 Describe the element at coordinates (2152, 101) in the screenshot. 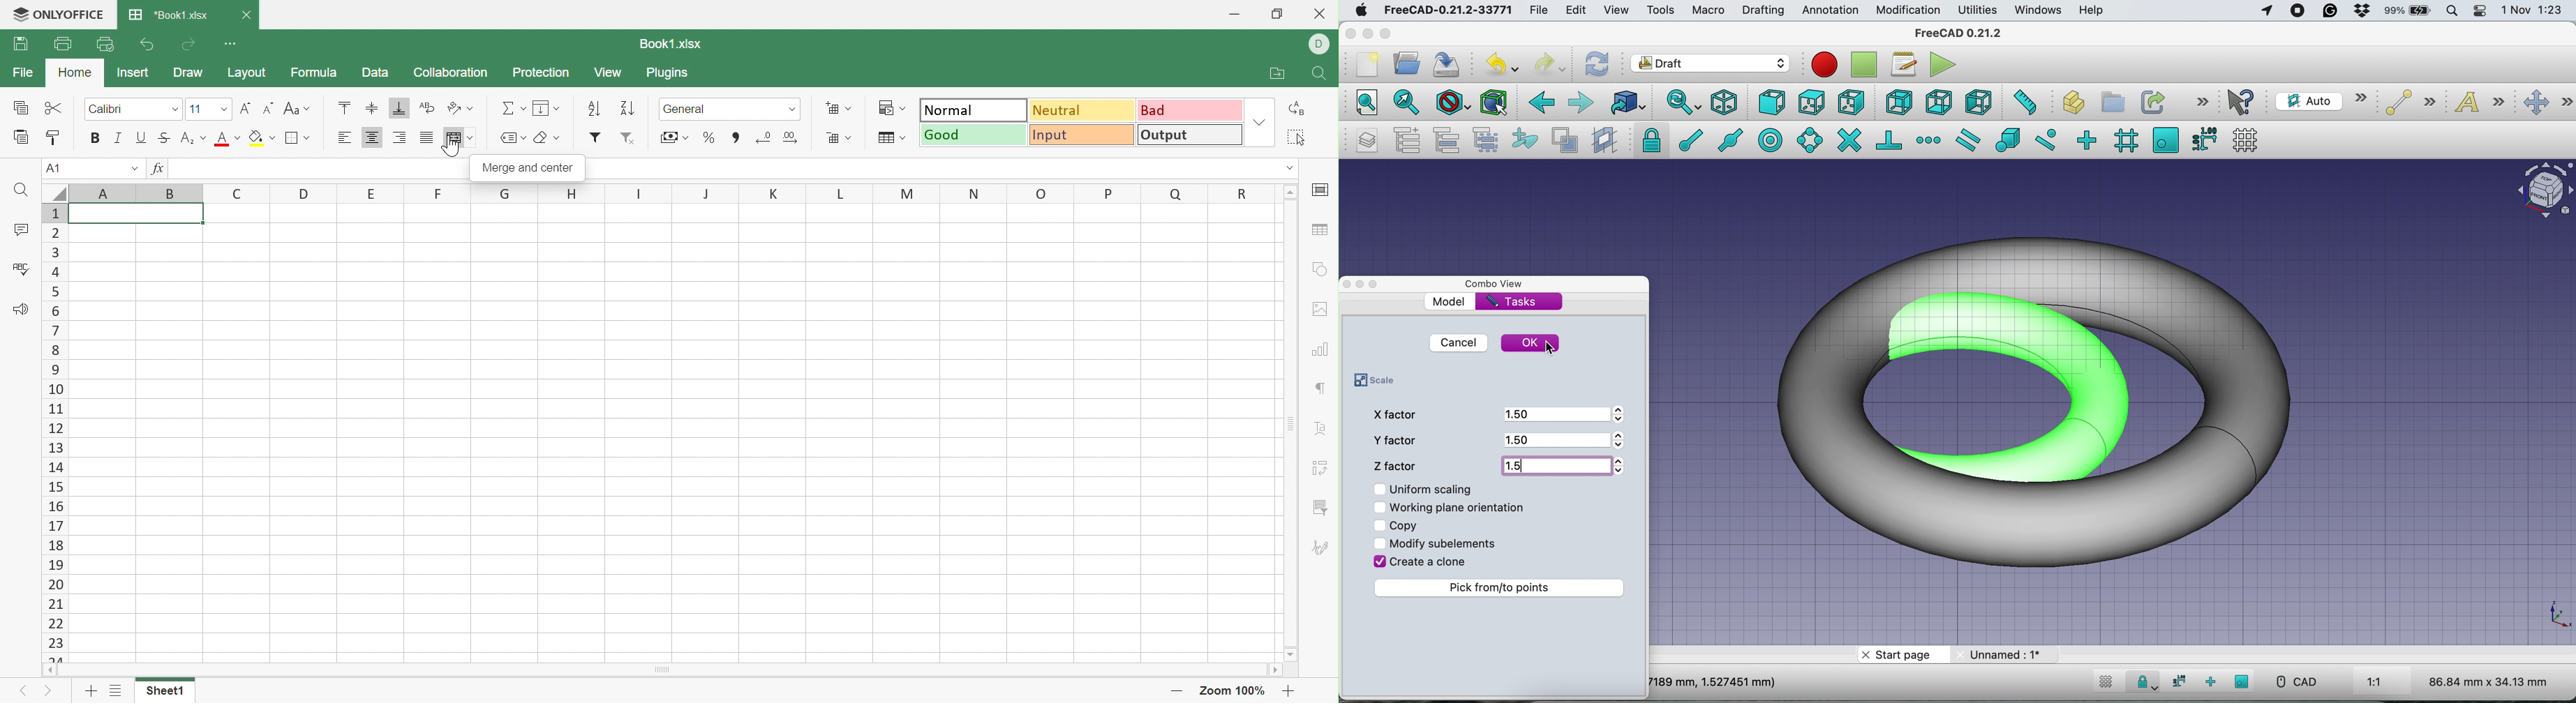

I see `make link` at that location.